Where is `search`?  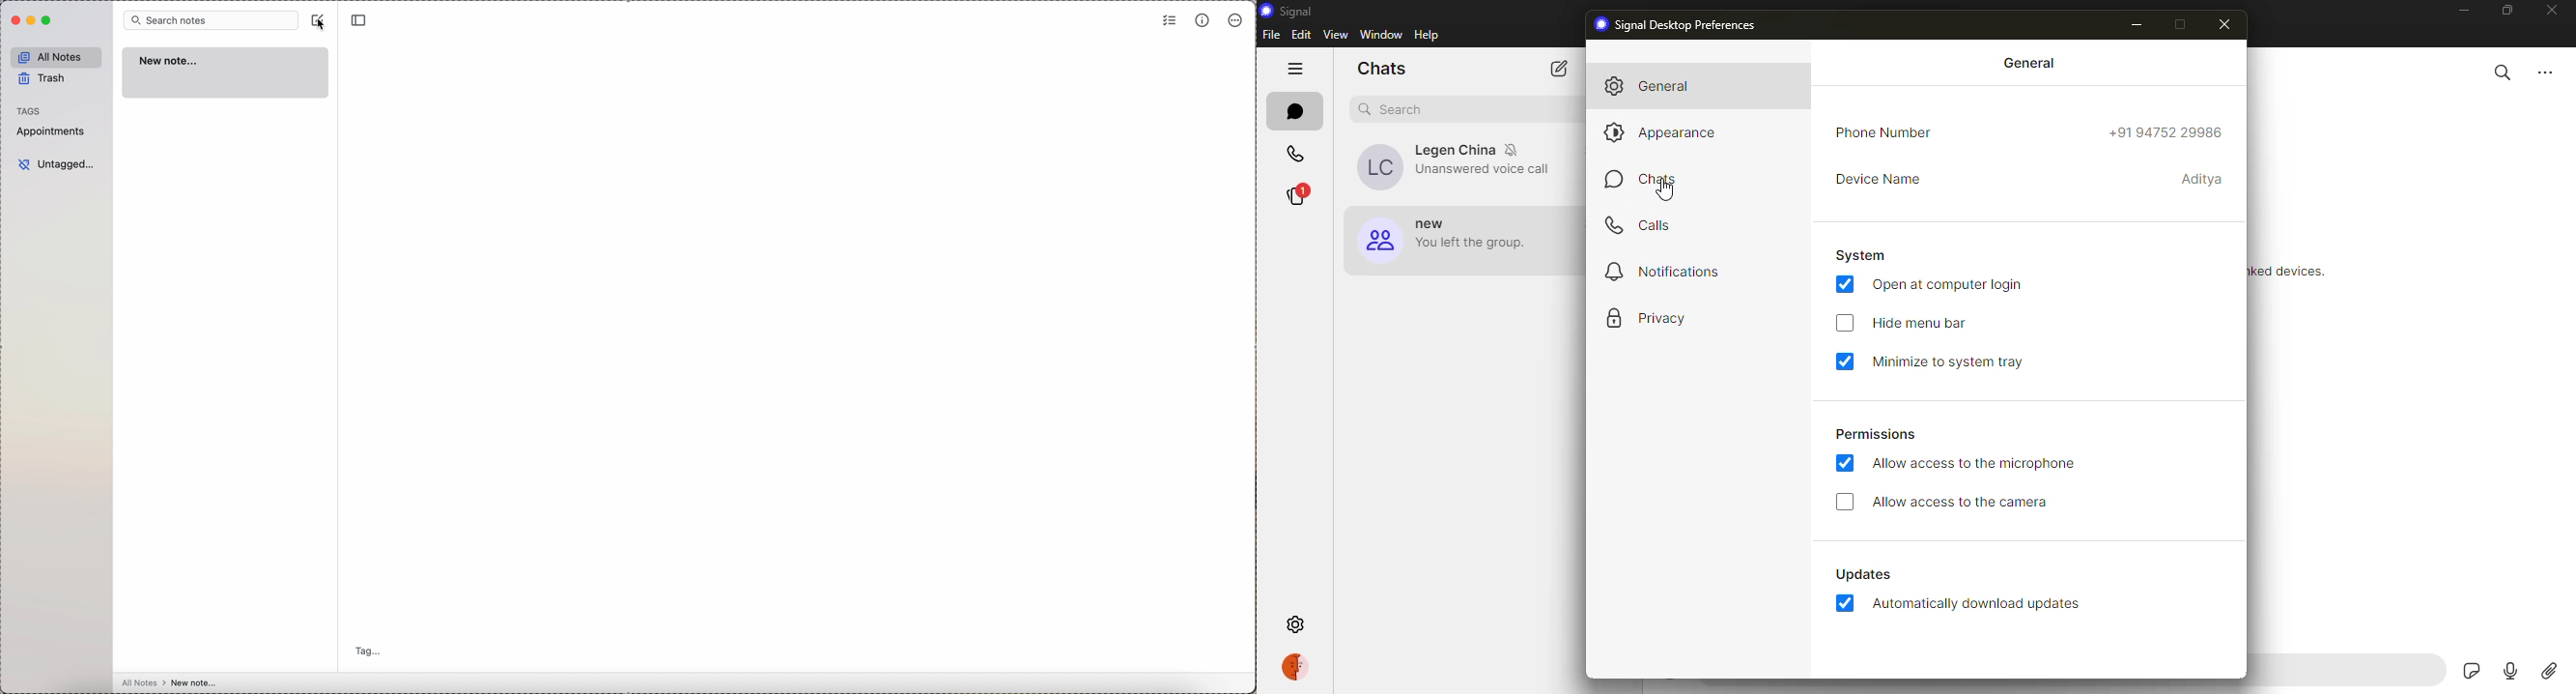 search is located at coordinates (1395, 107).